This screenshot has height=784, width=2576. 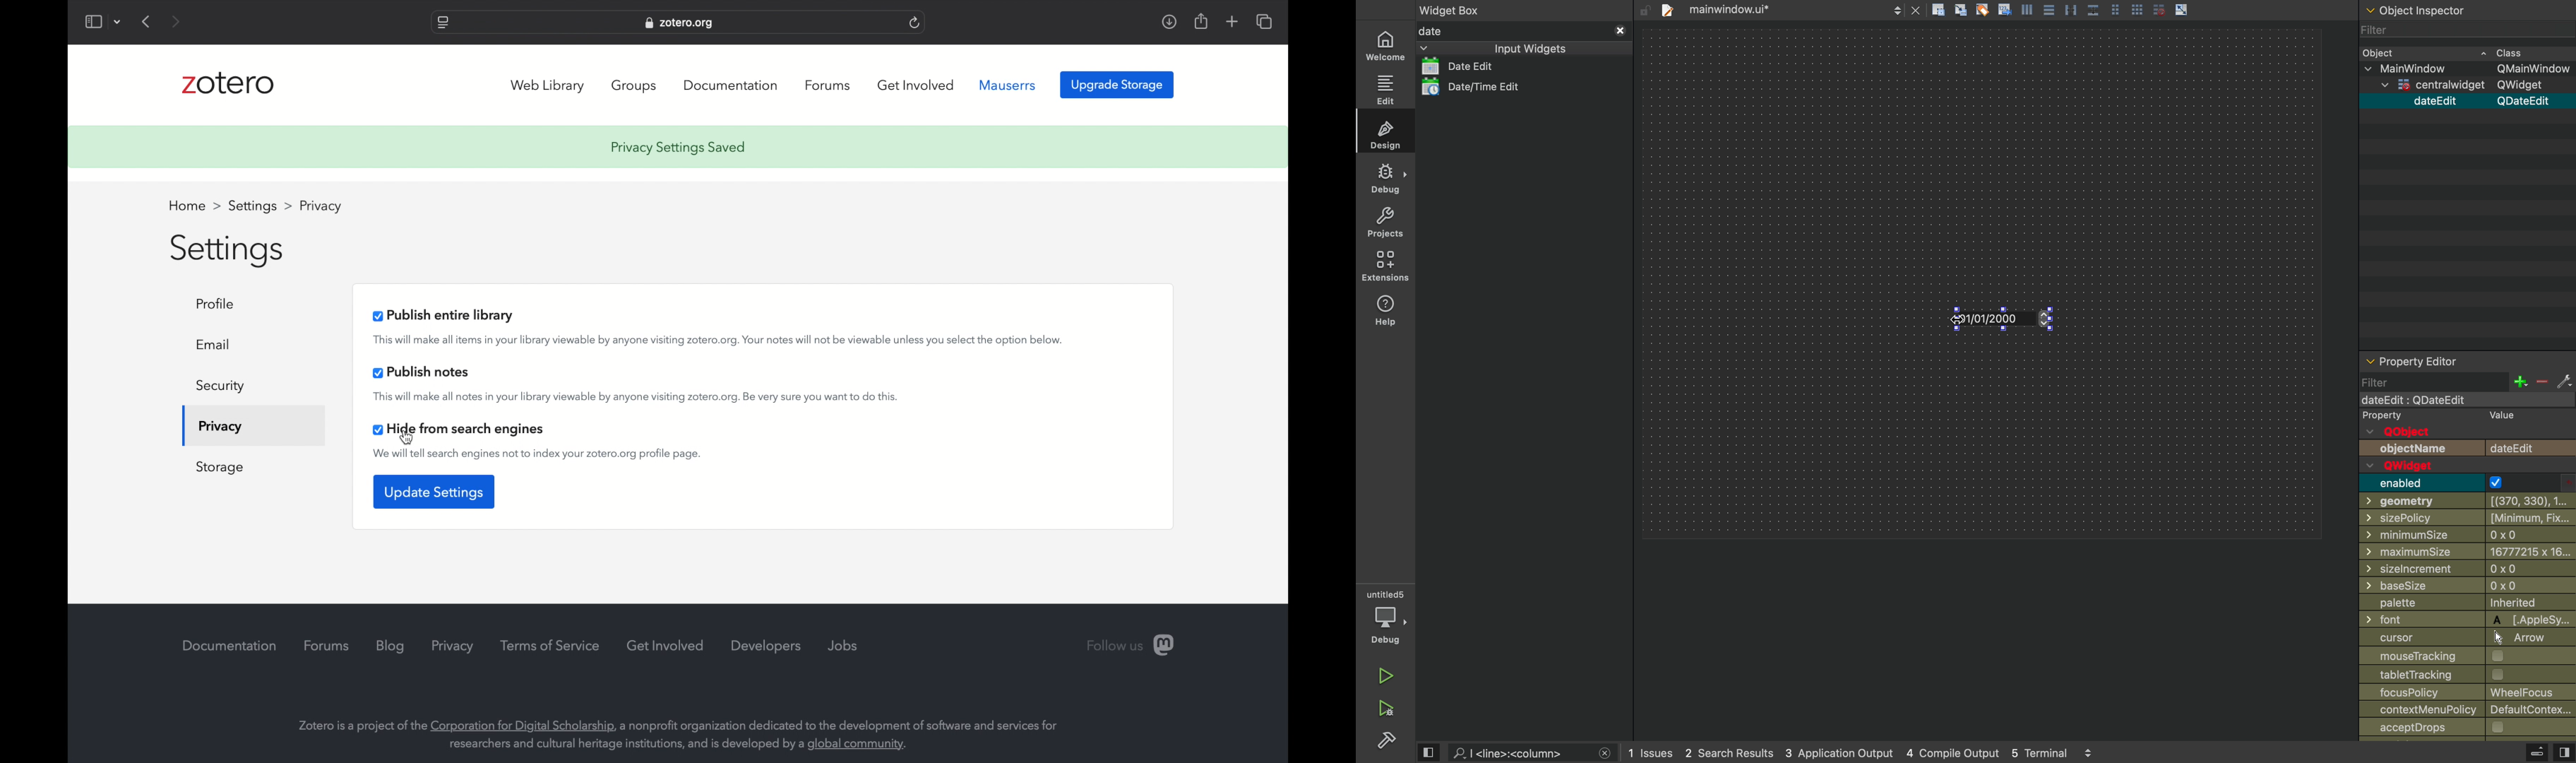 I want to click on zotero, so click(x=232, y=84).